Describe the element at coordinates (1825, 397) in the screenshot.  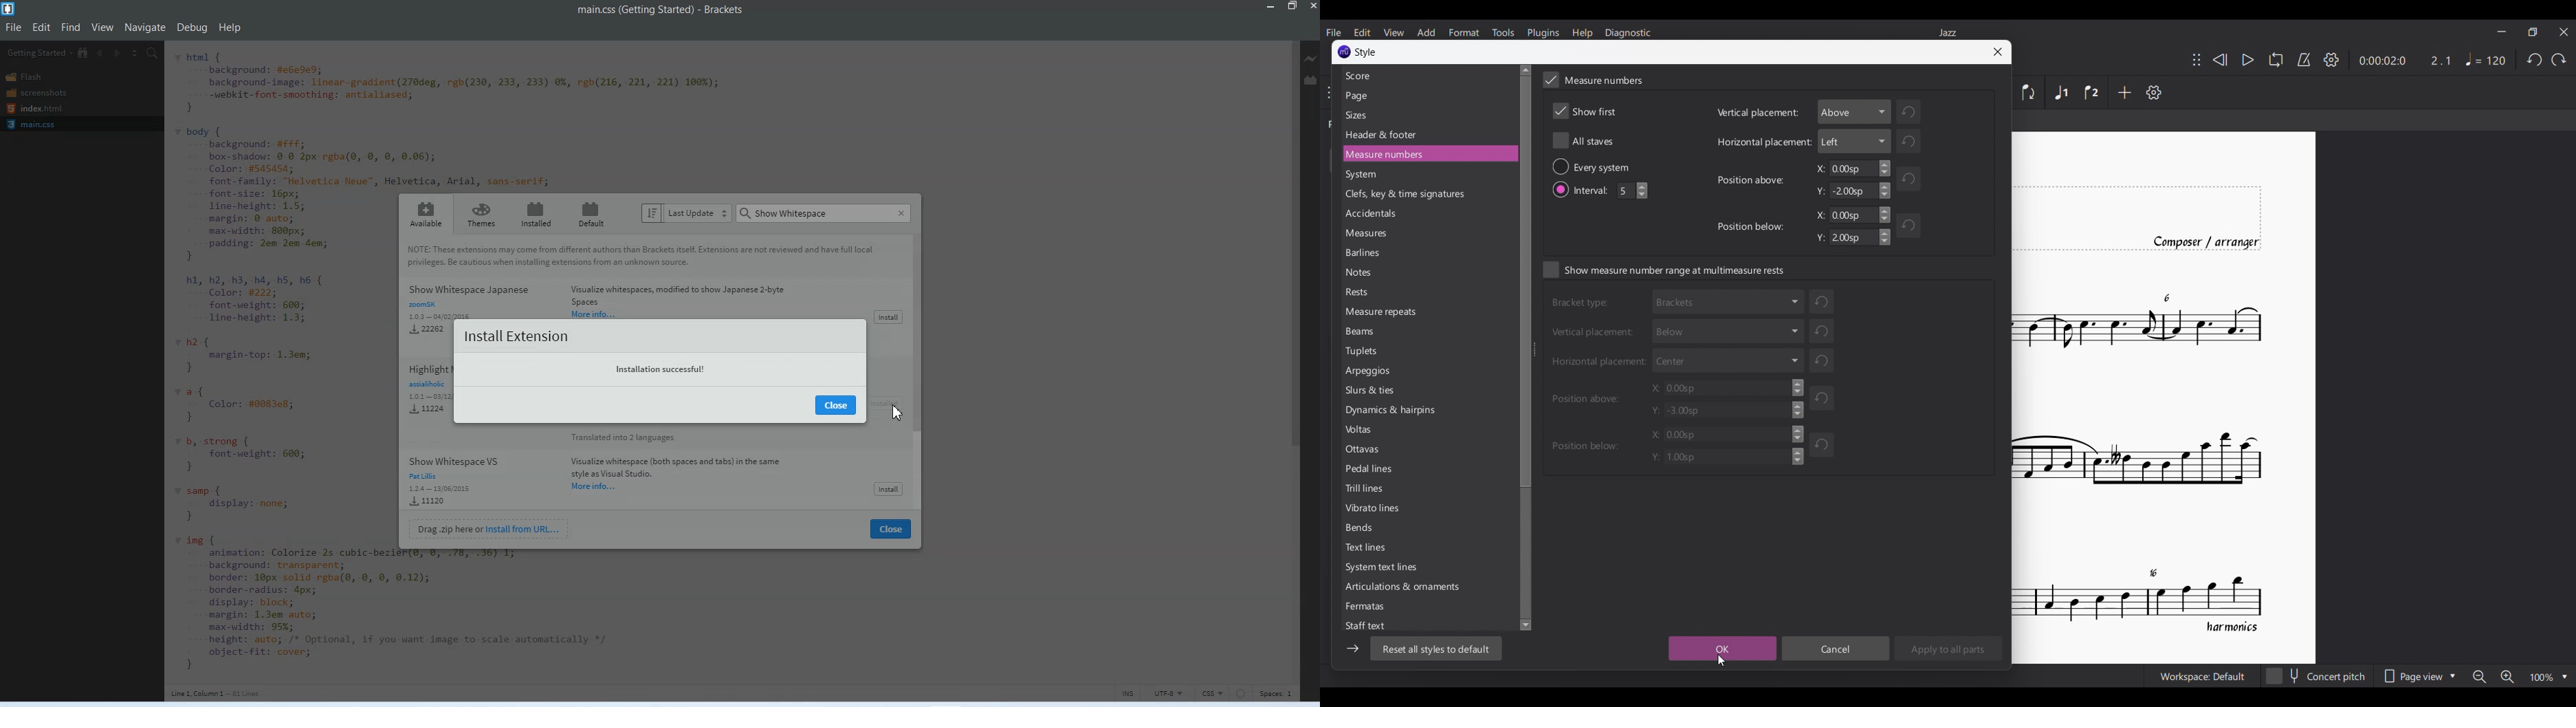
I see `Refresh` at that location.